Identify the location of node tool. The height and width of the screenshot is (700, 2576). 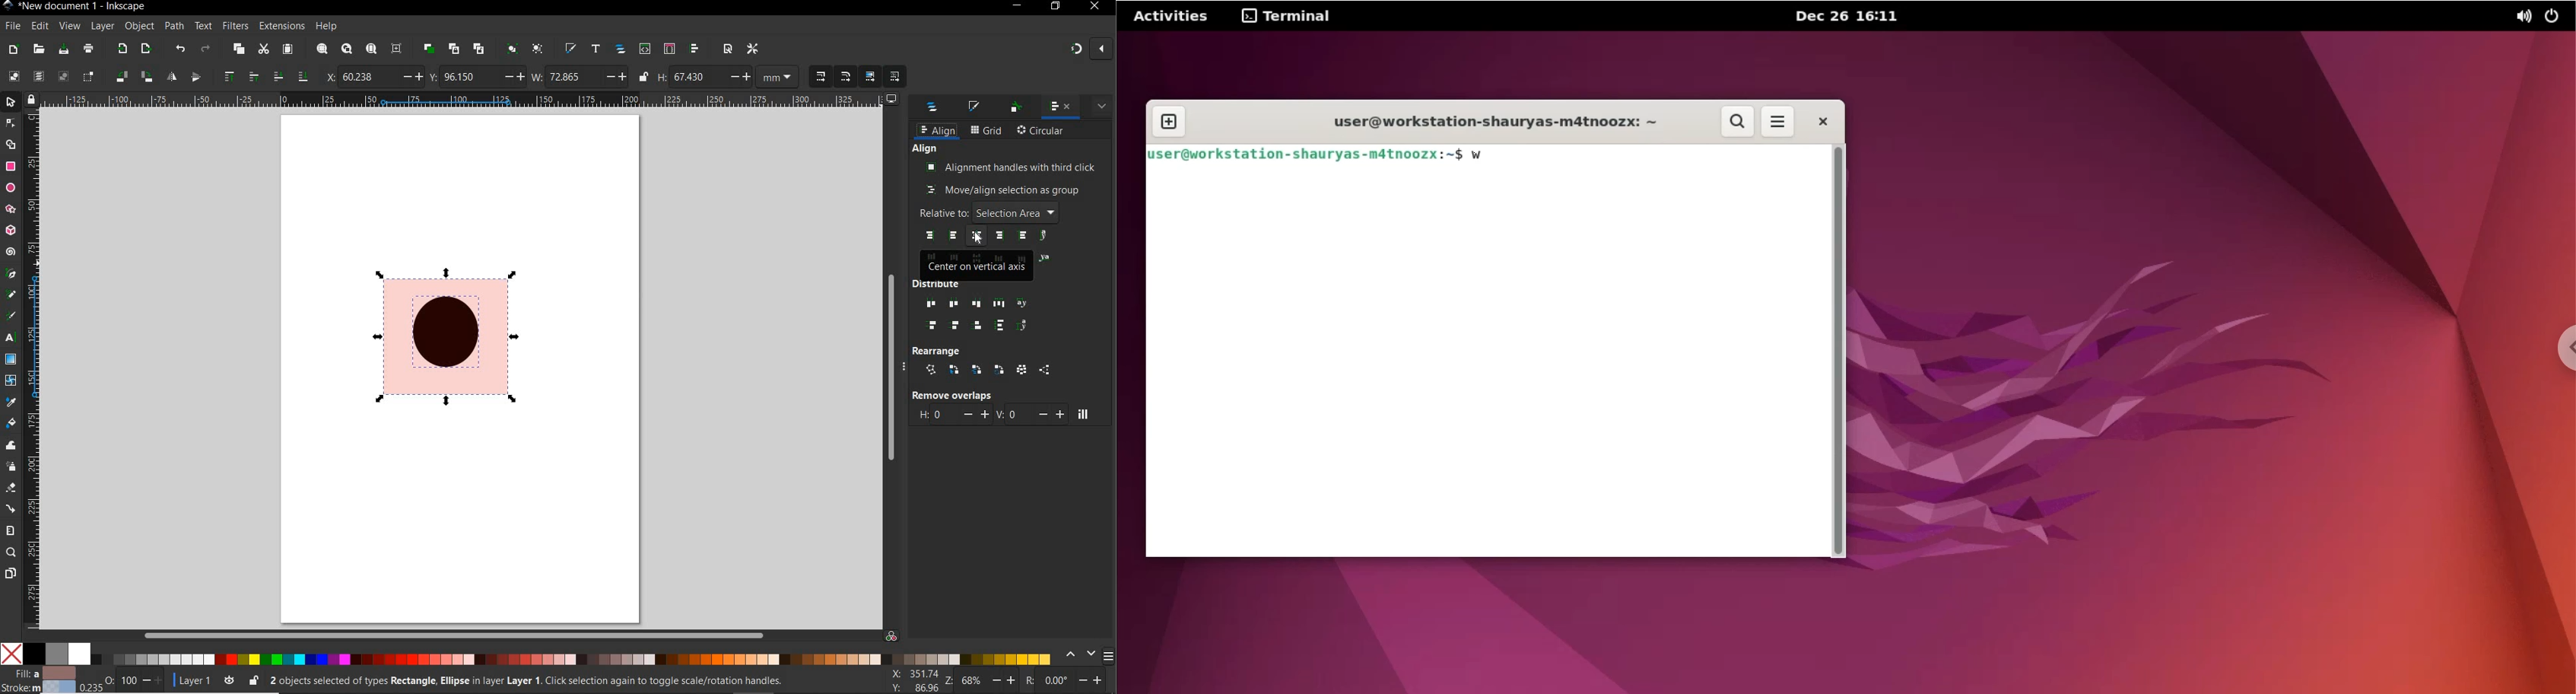
(9, 122).